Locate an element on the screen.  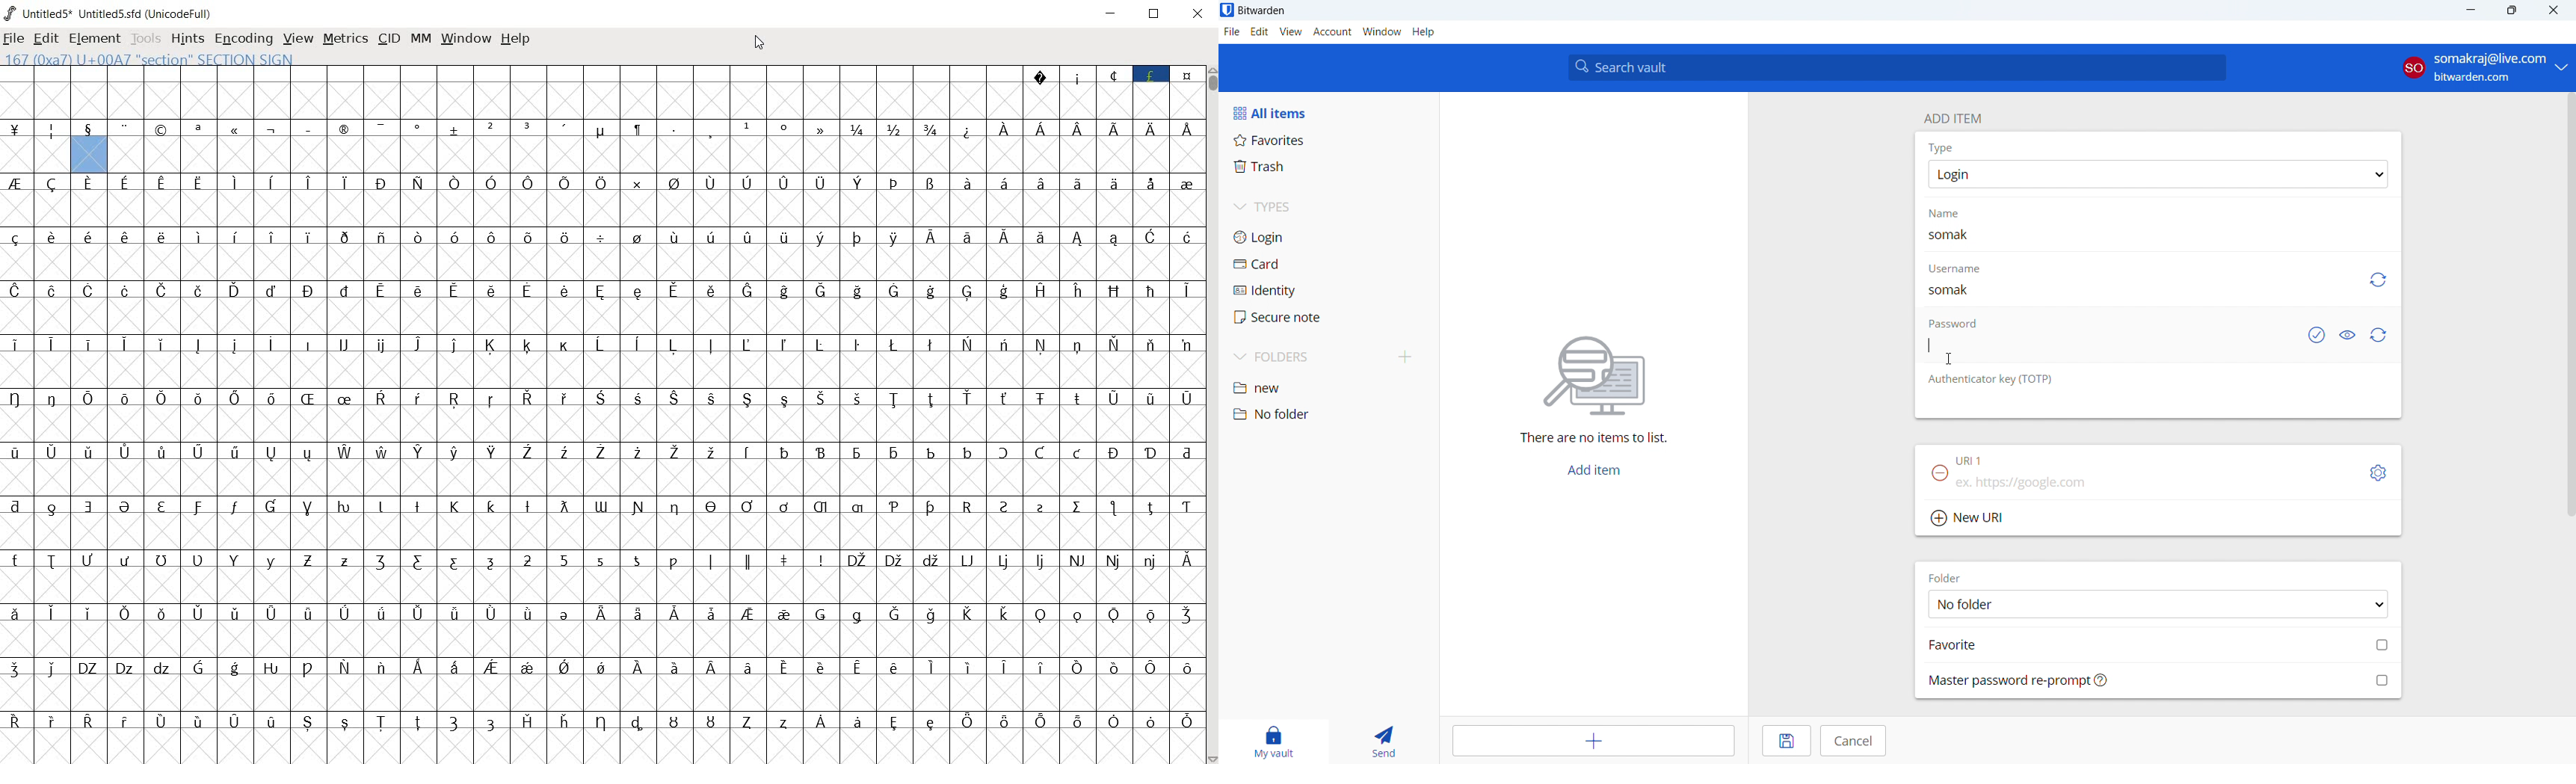
trash is located at coordinates (1327, 167).